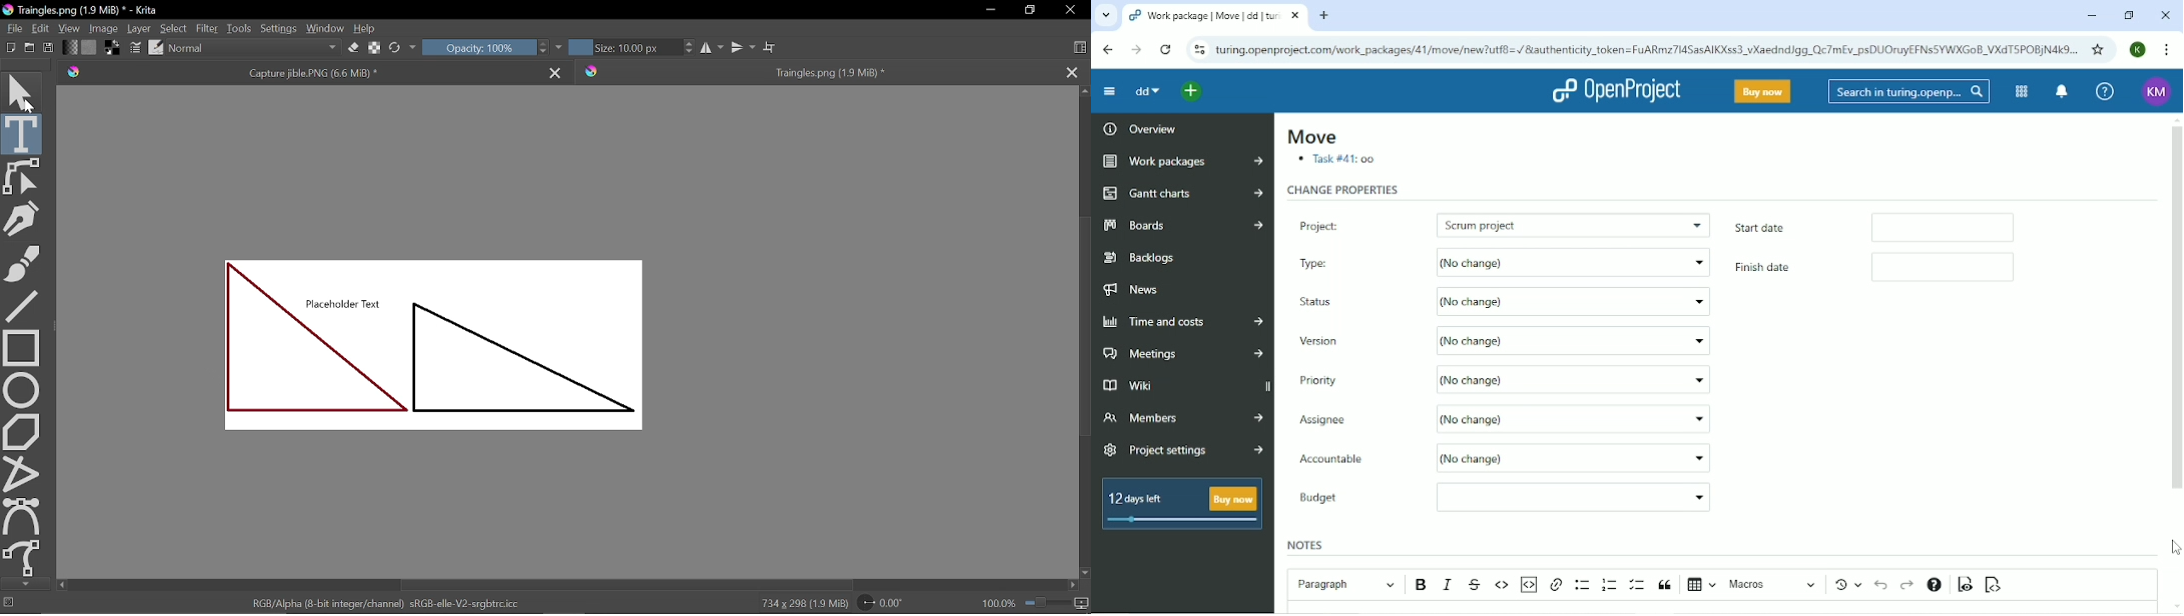  I want to click on Italic, so click(1449, 584).